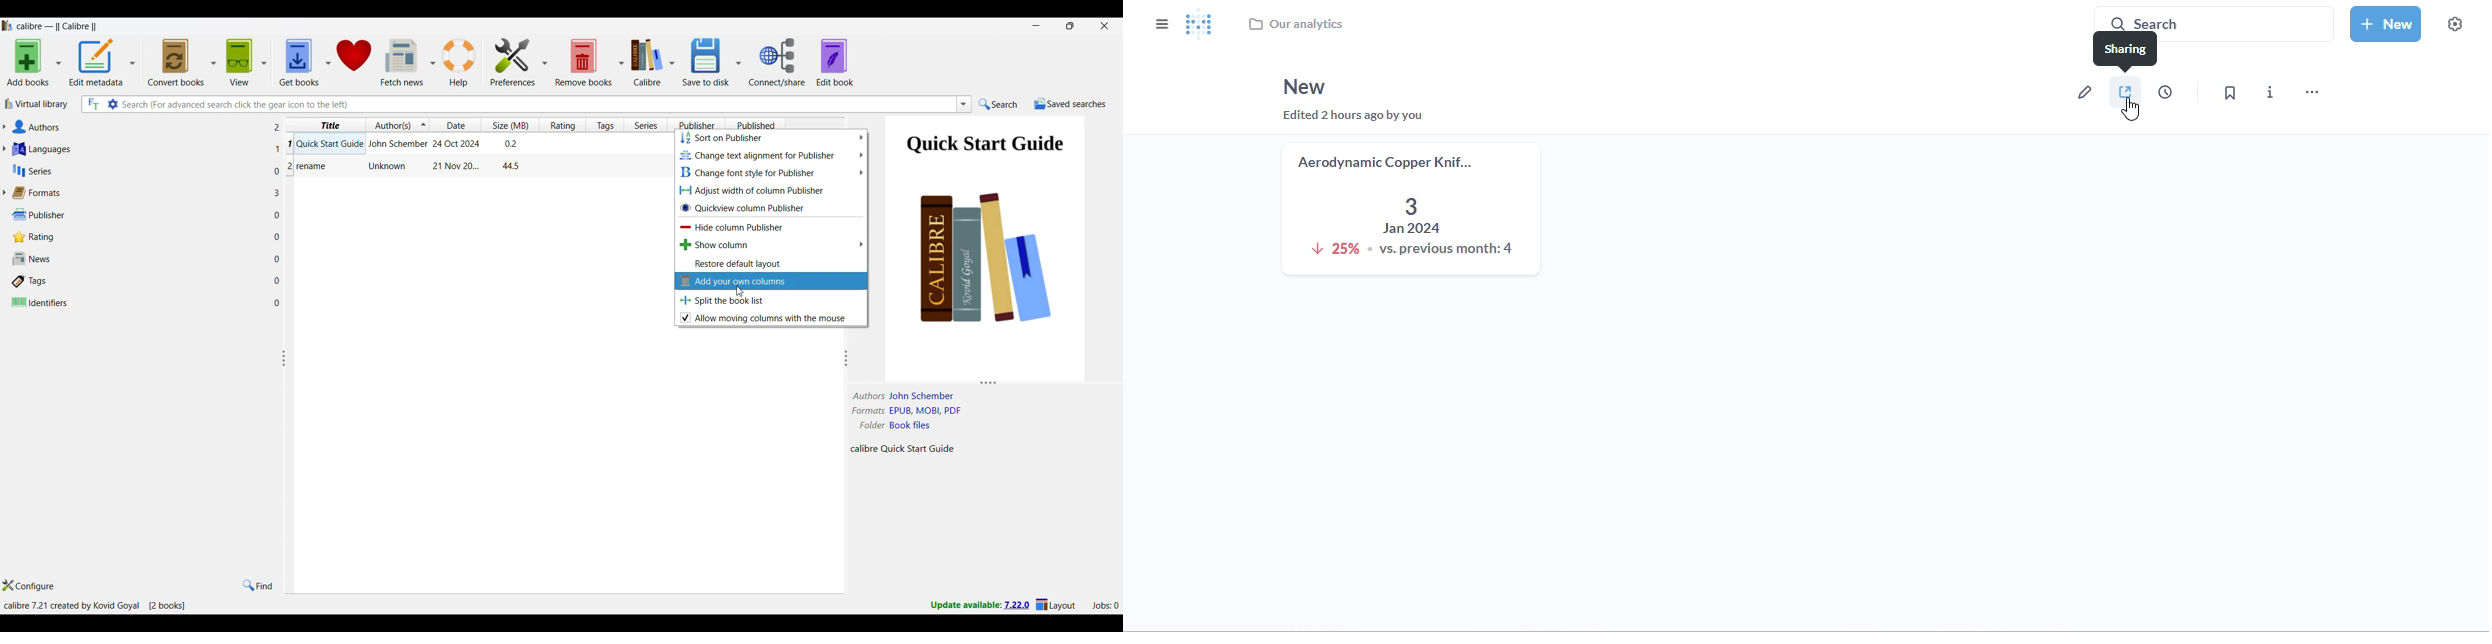 The image size is (2492, 644). What do you see at coordinates (1037, 26) in the screenshot?
I see `Minimize` at bounding box center [1037, 26].